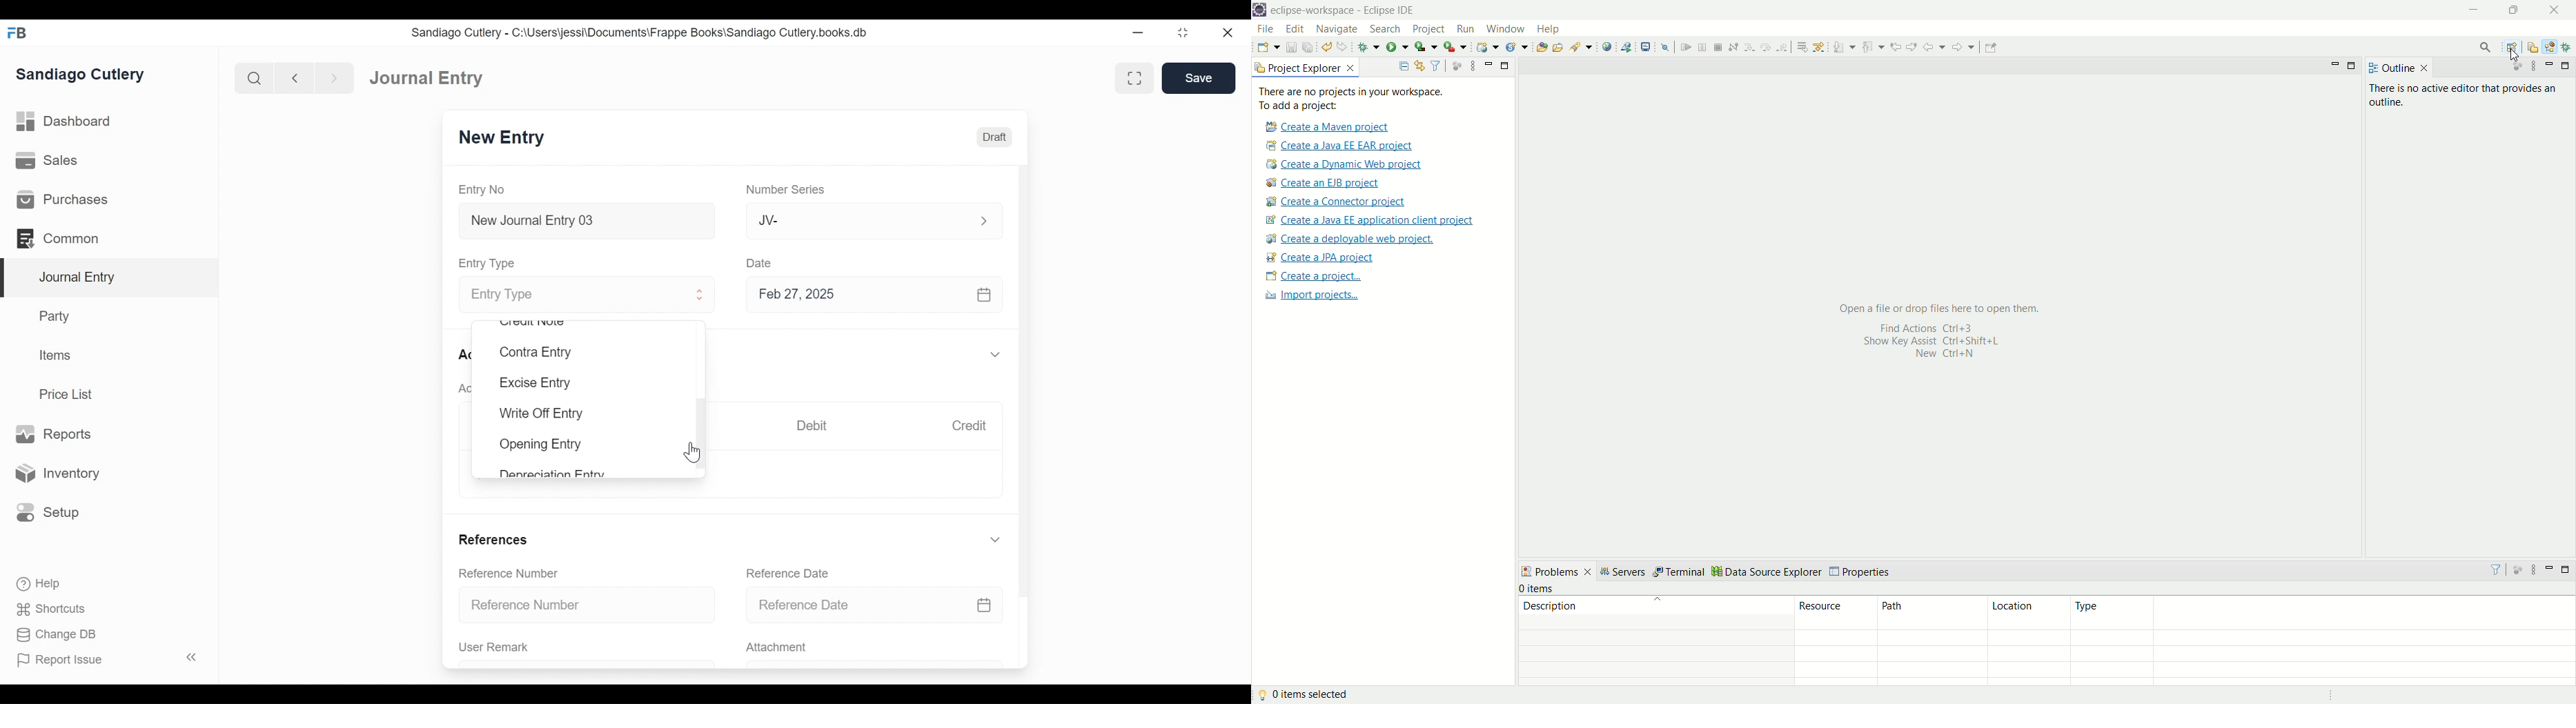 Image resolution: width=2576 pixels, height=728 pixels. Describe the element at coordinates (1842, 46) in the screenshot. I see `next annotation` at that location.